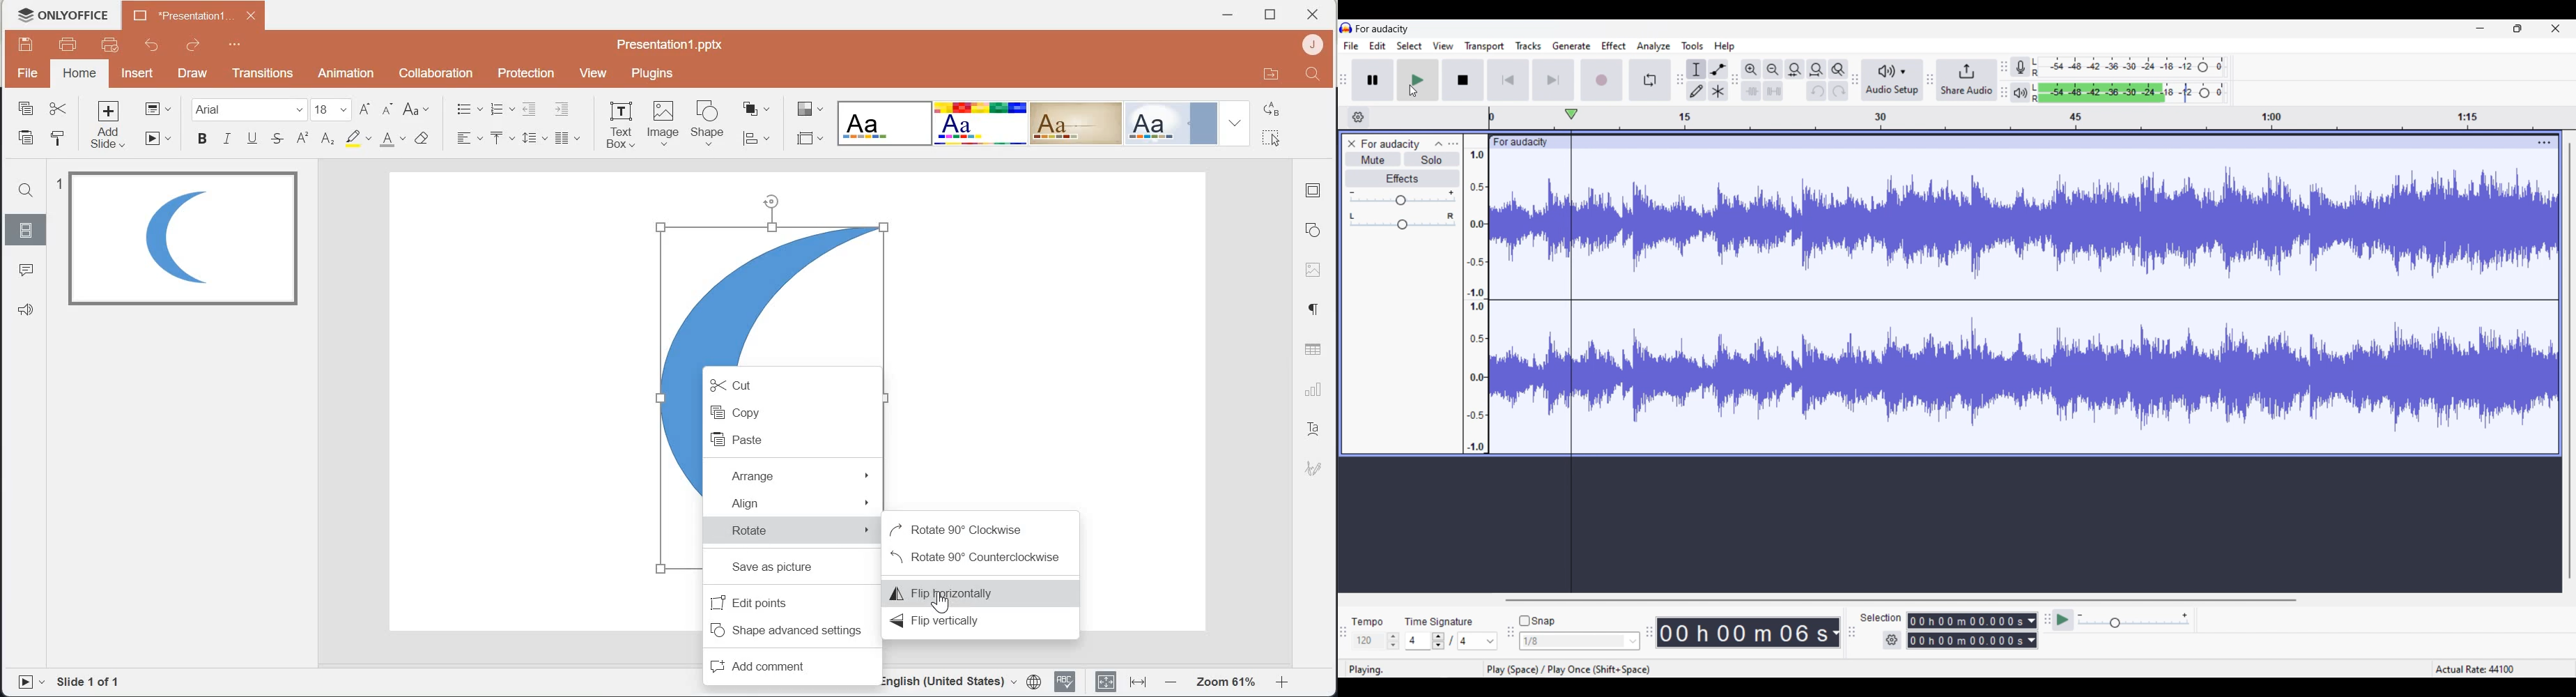  Describe the element at coordinates (977, 620) in the screenshot. I see `Flip vertically` at that location.